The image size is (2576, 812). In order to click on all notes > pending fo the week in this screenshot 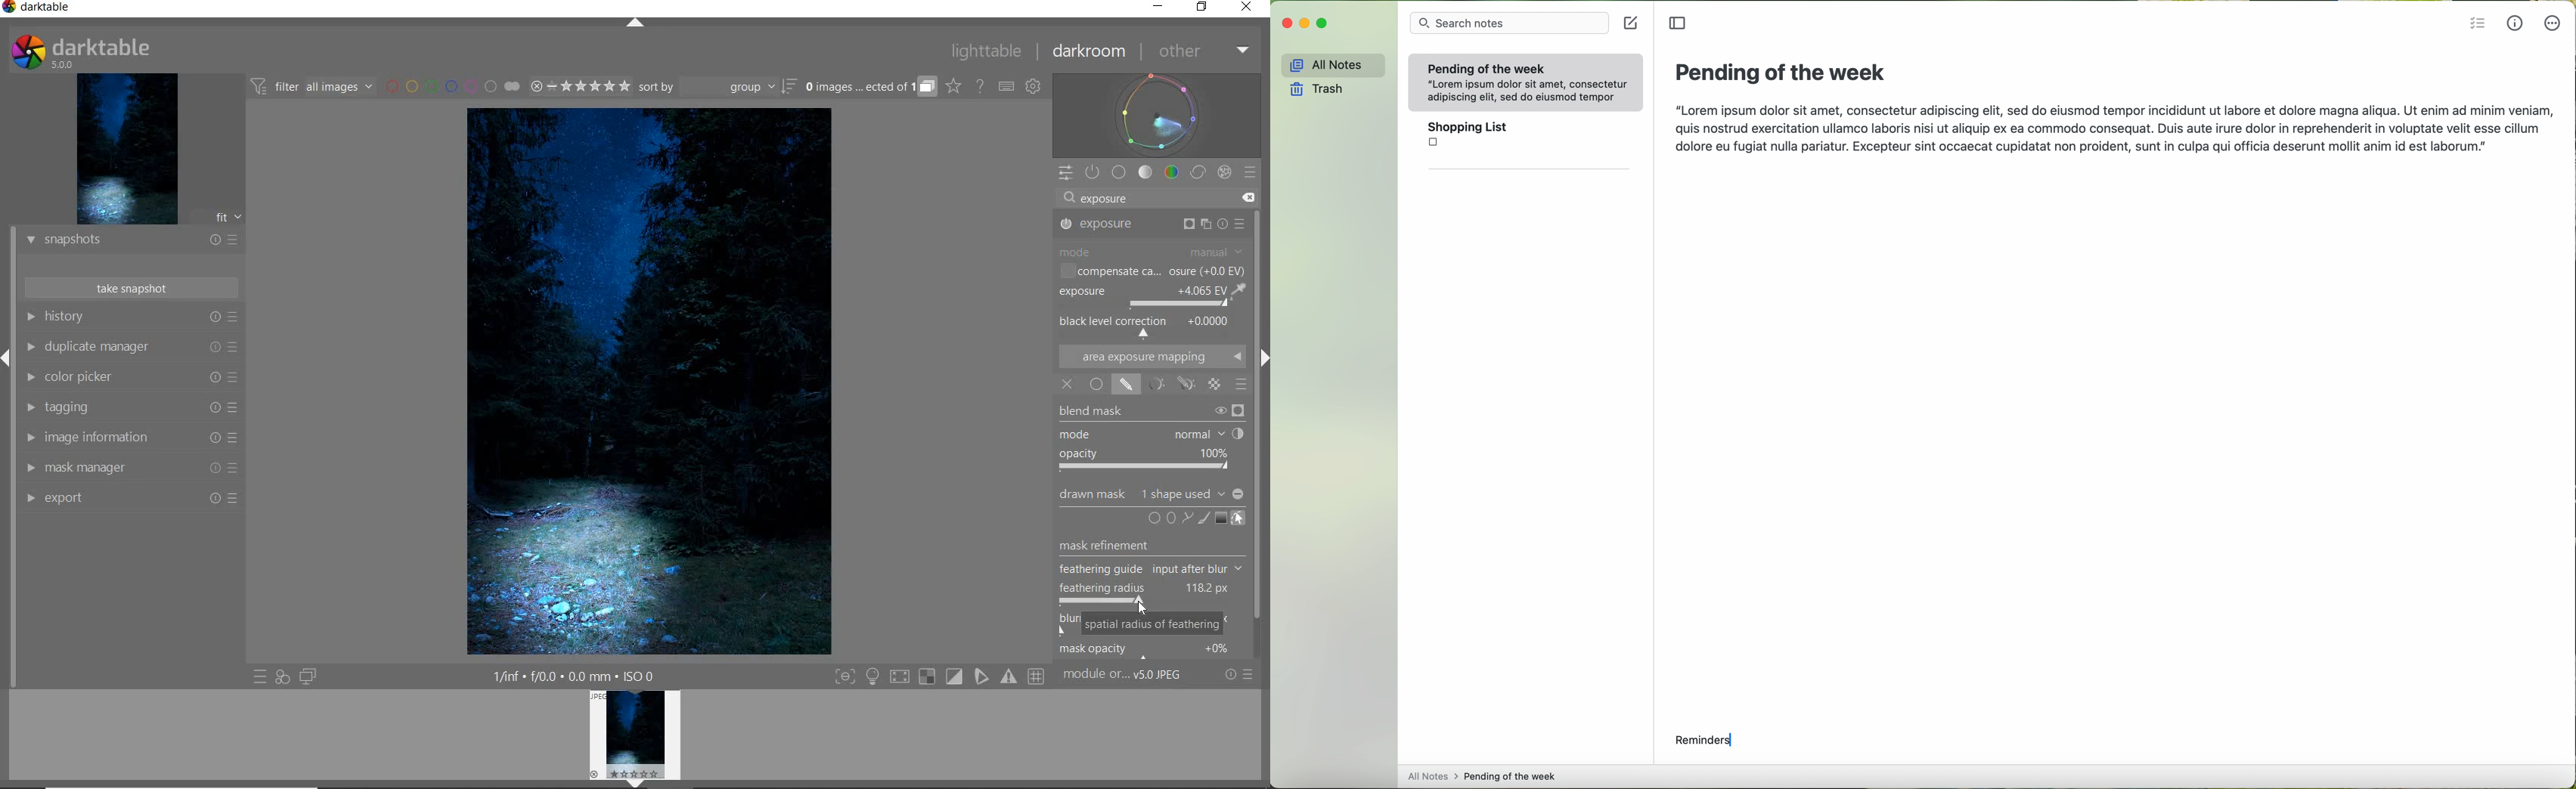, I will do `click(1484, 774)`.